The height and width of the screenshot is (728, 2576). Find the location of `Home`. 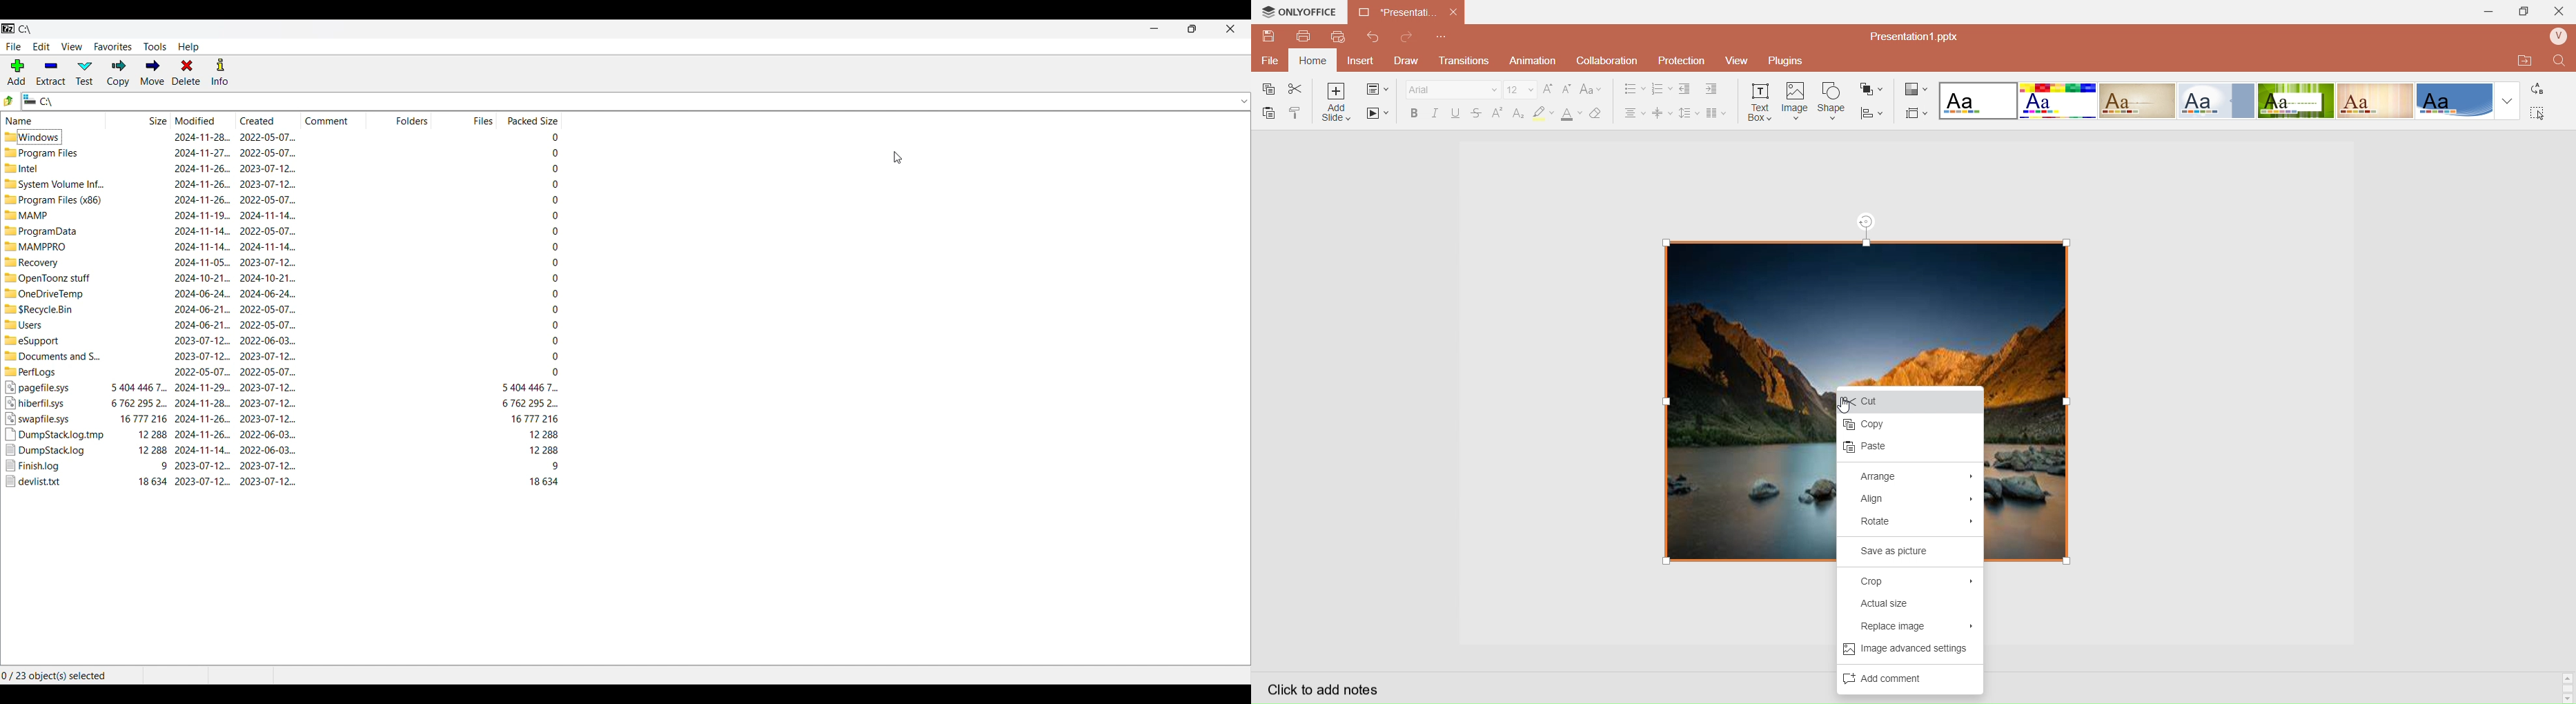

Home is located at coordinates (1313, 61).